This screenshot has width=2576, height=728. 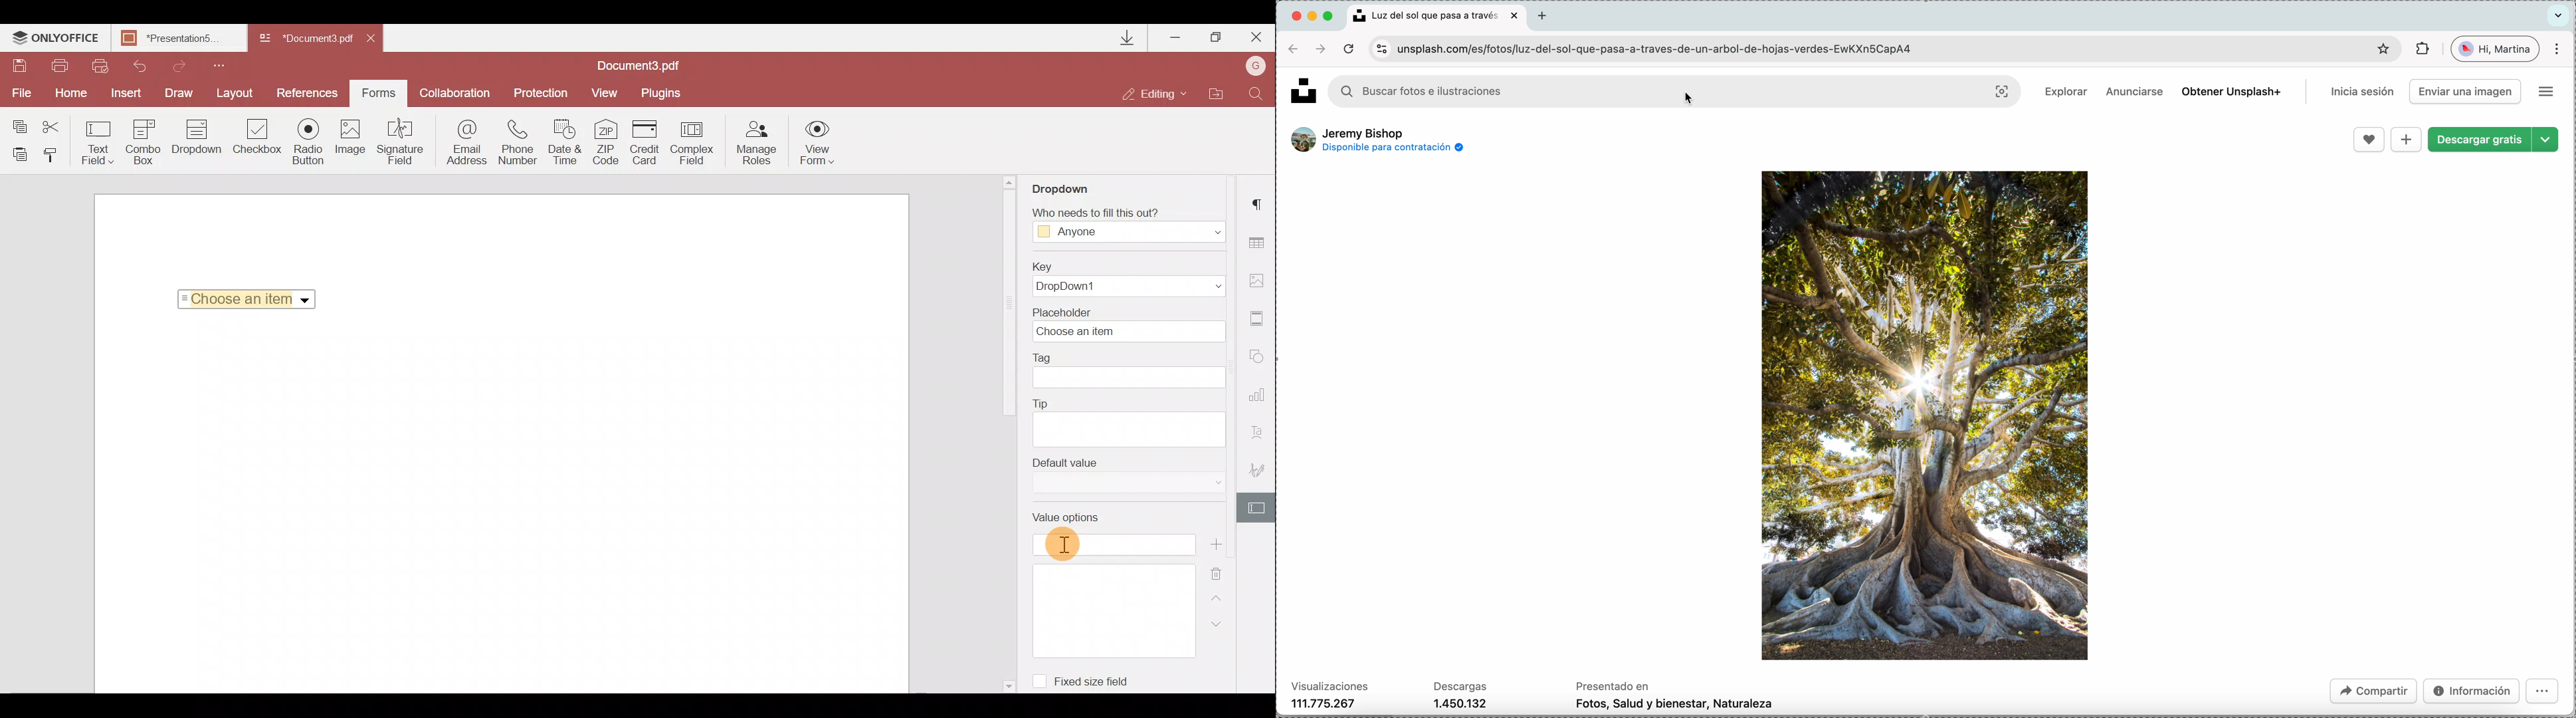 What do you see at coordinates (2560, 13) in the screenshot?
I see `search tabs` at bounding box center [2560, 13].